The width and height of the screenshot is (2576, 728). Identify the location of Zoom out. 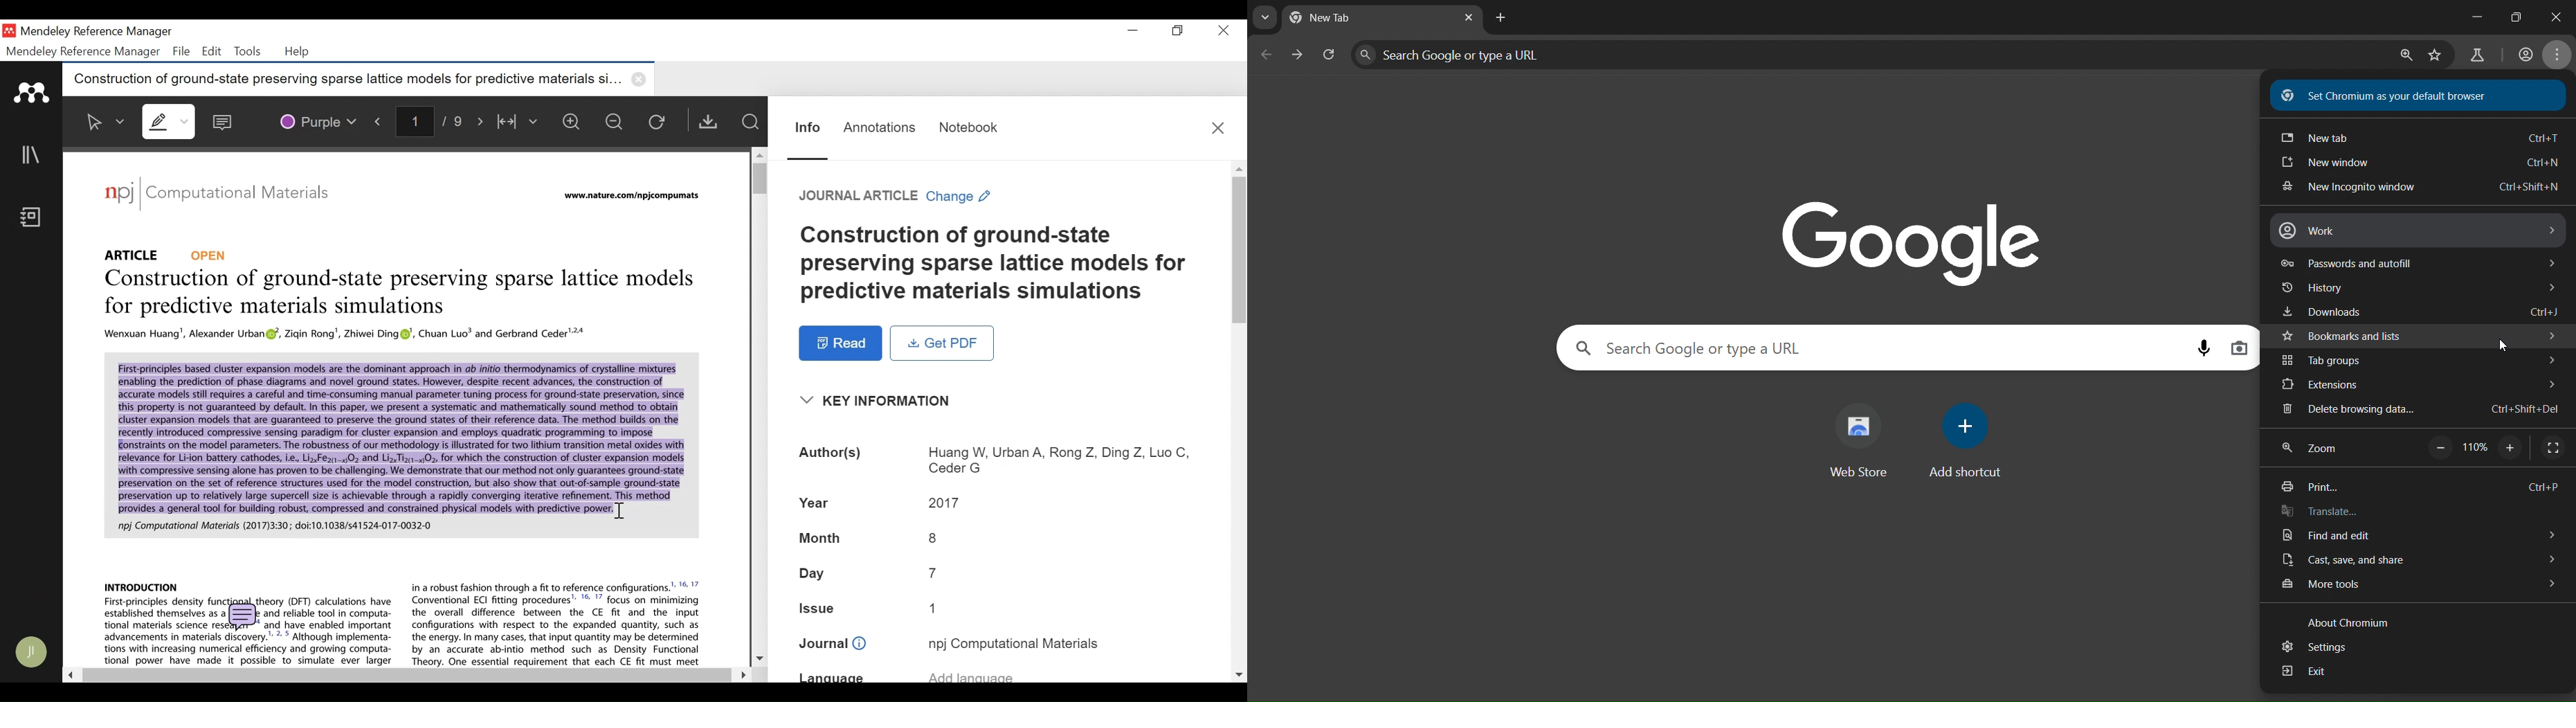
(615, 121).